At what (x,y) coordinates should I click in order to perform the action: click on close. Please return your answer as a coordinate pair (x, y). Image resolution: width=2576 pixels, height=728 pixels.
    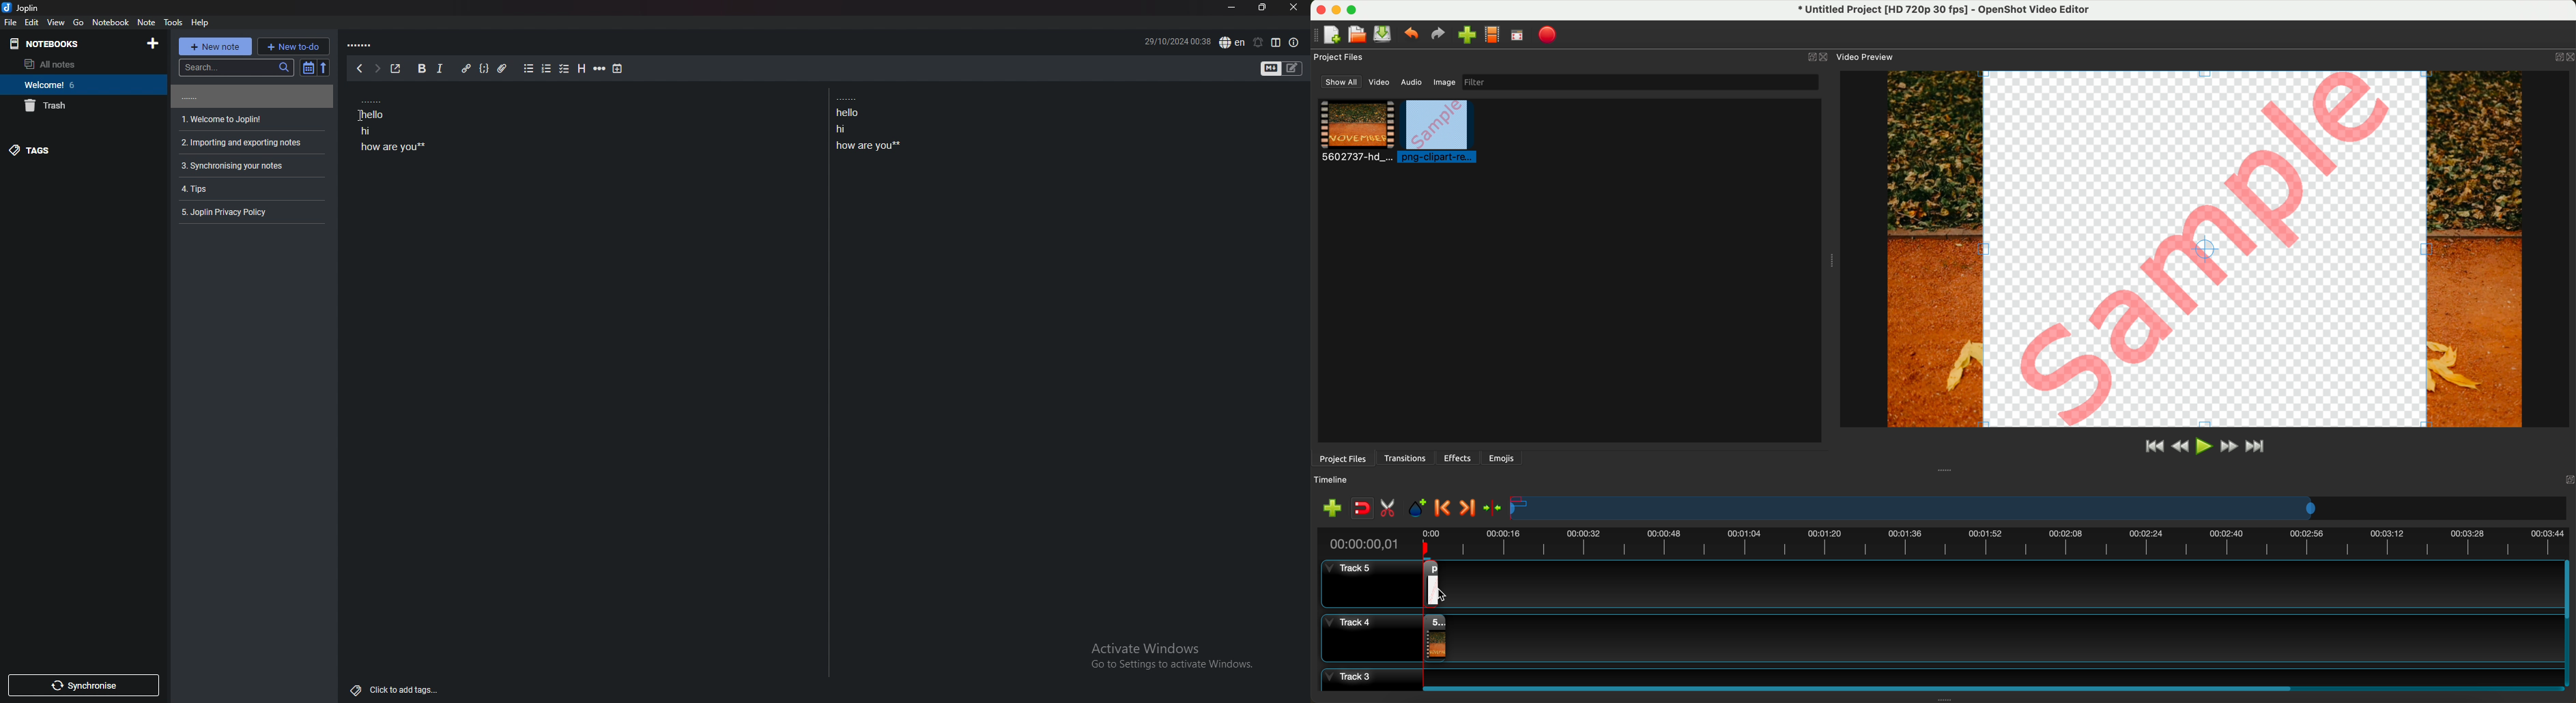
    Looking at the image, I should click on (1294, 7).